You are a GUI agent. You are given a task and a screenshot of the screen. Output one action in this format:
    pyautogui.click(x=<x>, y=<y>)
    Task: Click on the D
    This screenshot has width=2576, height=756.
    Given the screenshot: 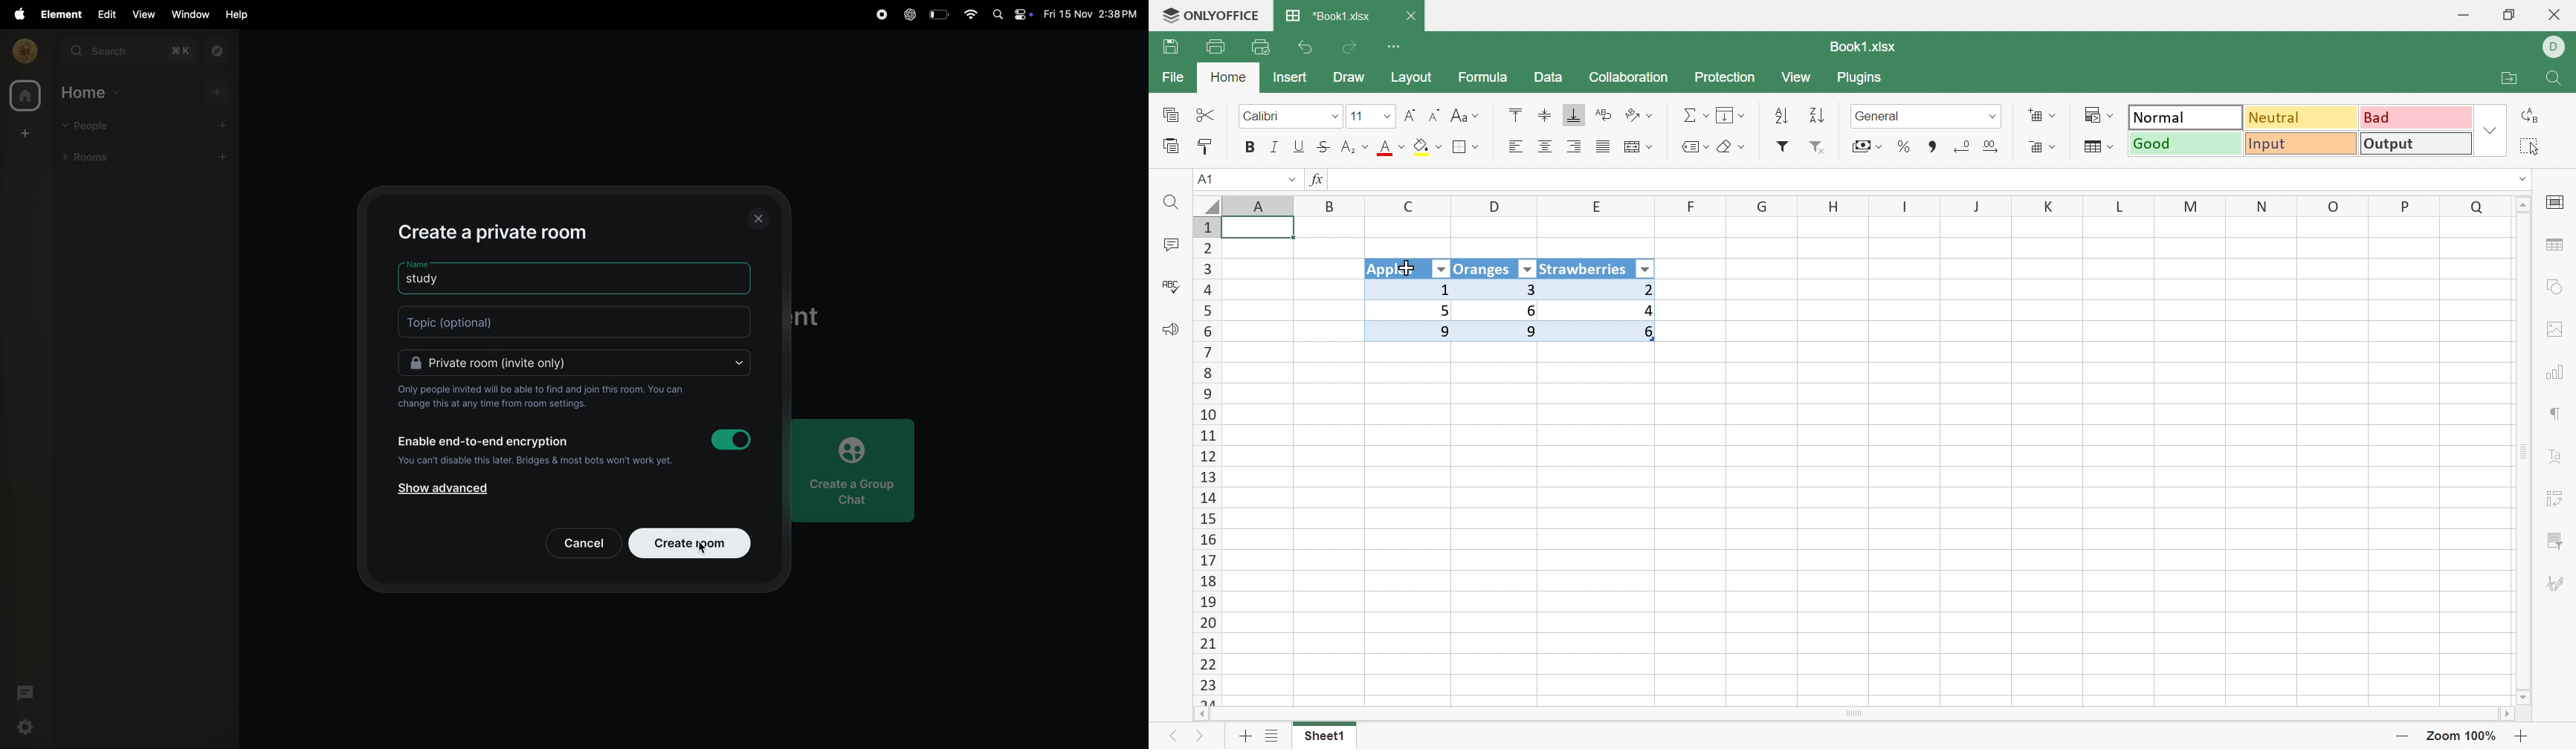 What is the action you would take?
    pyautogui.click(x=1497, y=207)
    